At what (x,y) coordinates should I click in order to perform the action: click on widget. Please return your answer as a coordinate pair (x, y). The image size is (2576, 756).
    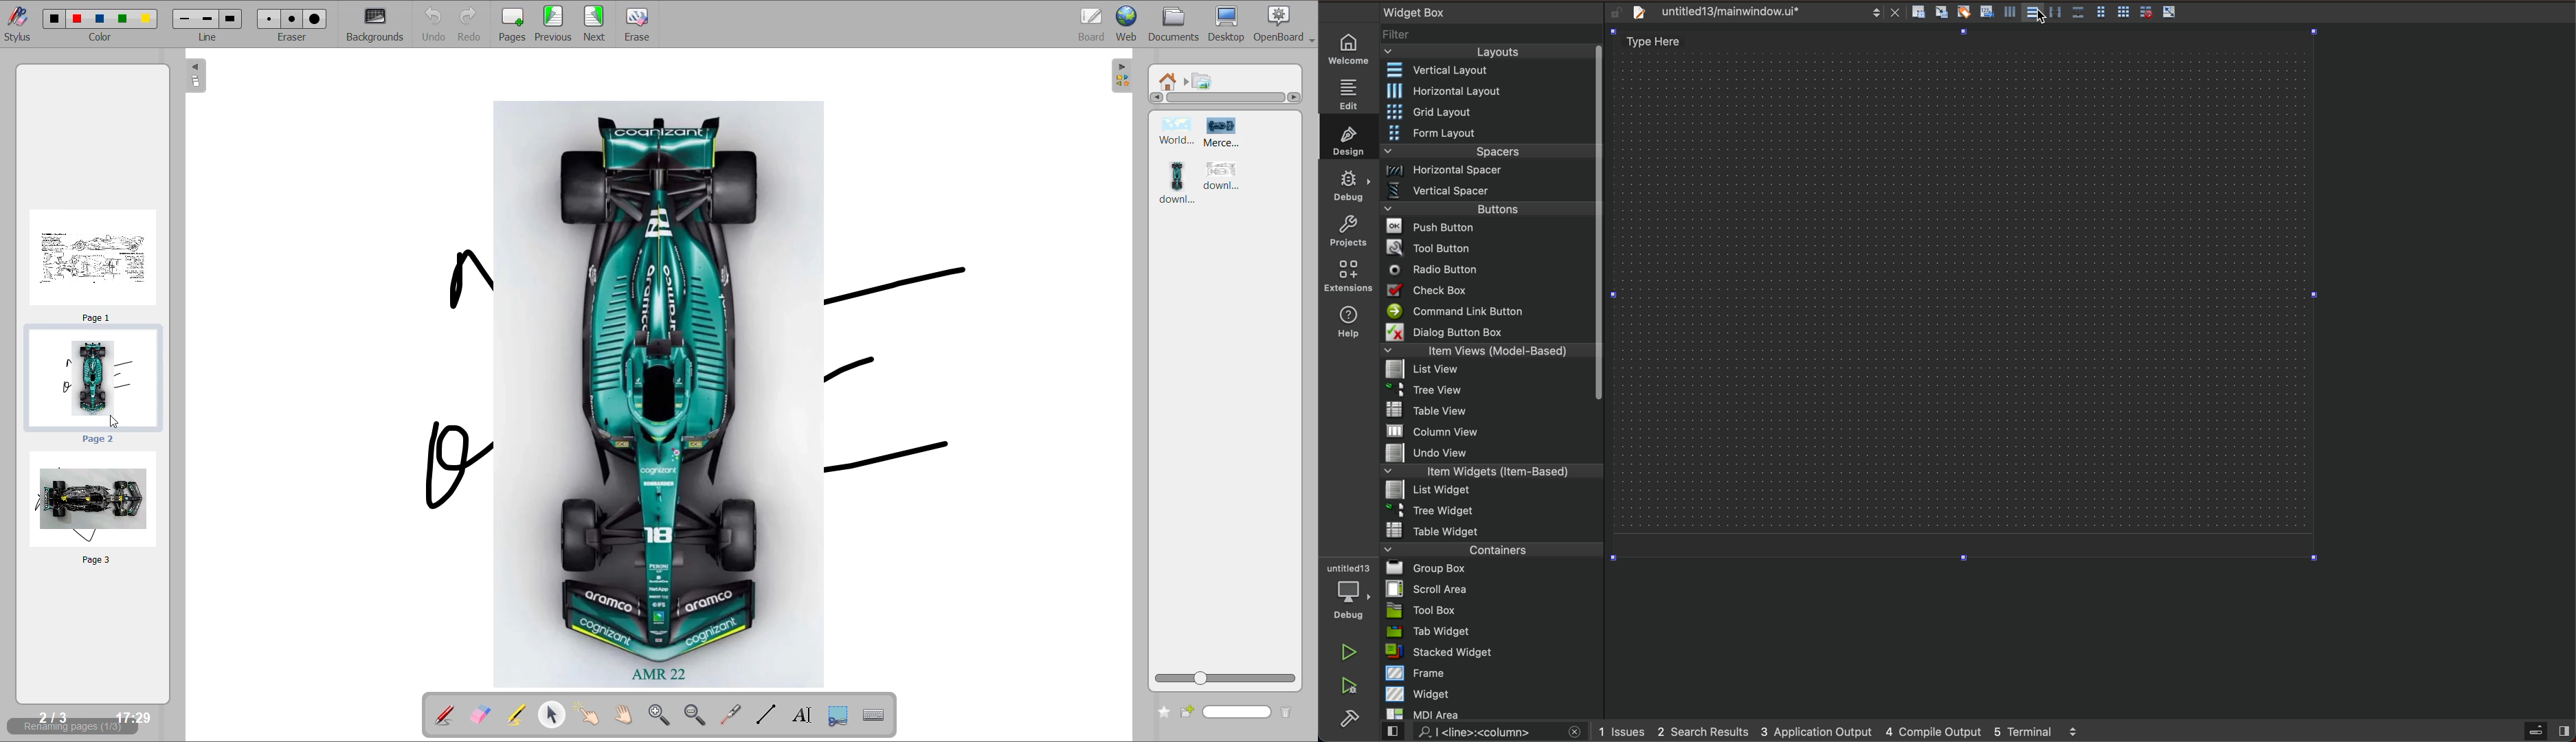
    Looking at the image, I should click on (1493, 693).